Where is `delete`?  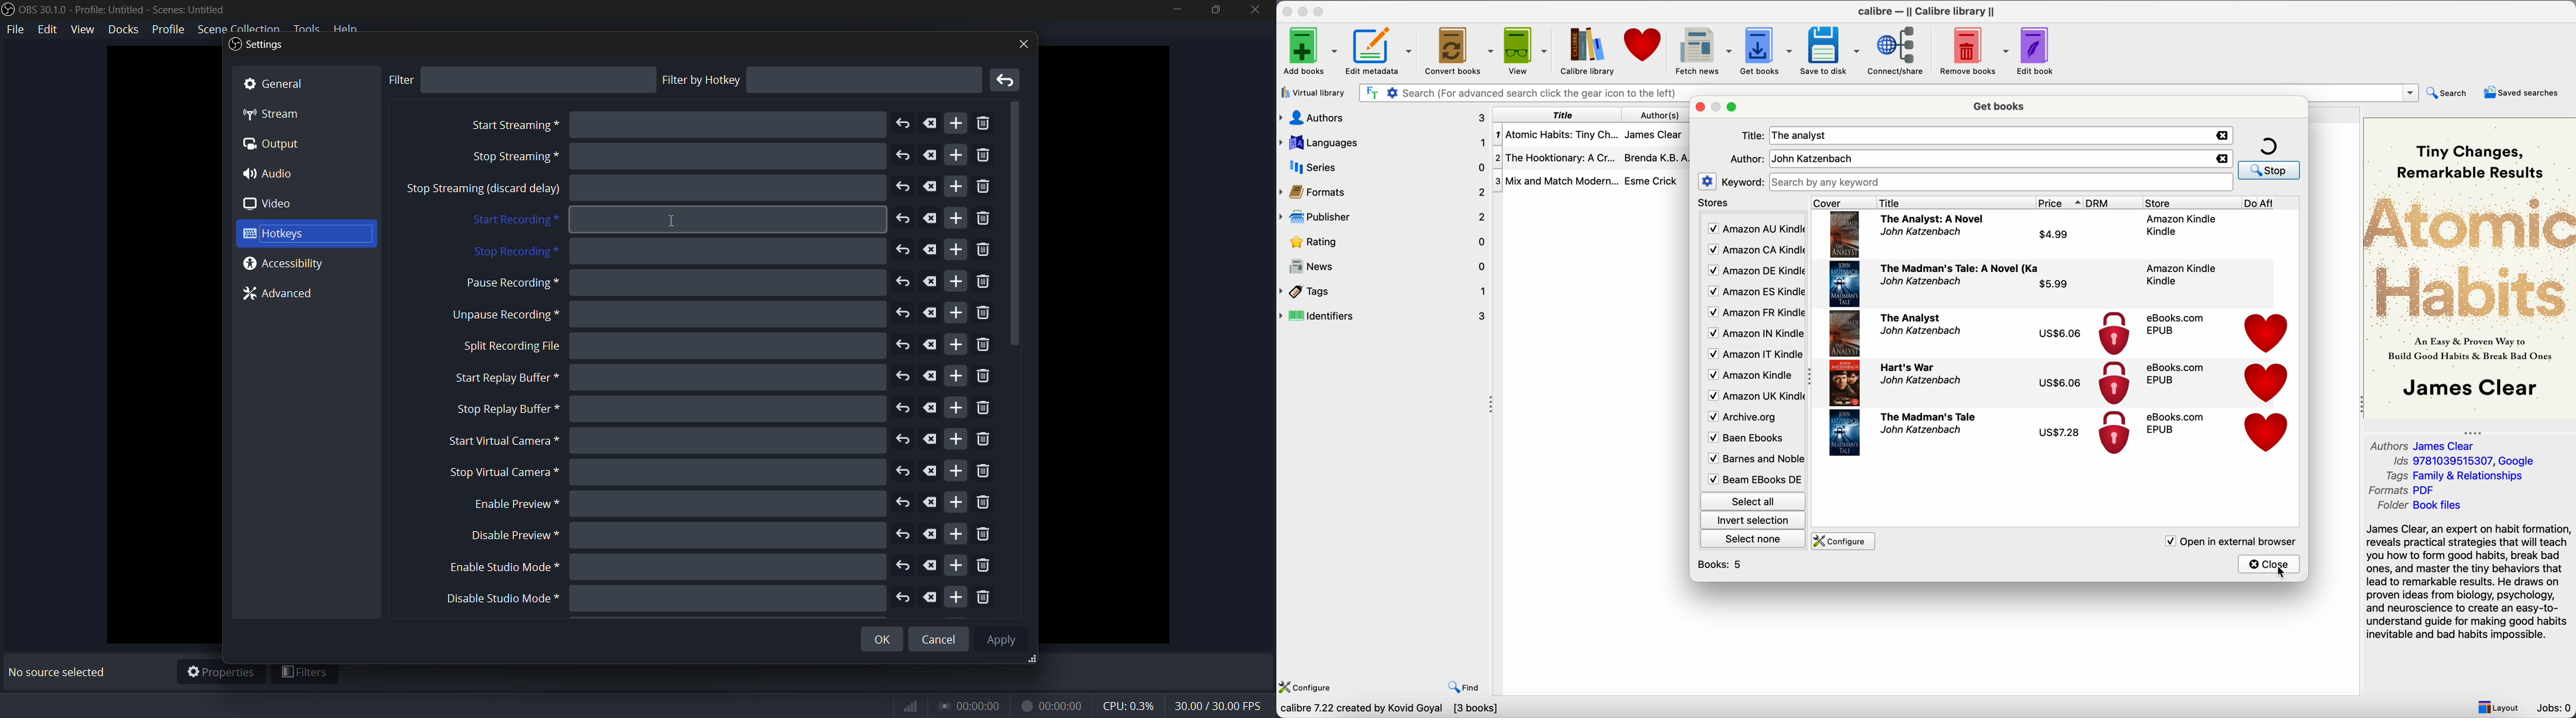
delete is located at coordinates (931, 281).